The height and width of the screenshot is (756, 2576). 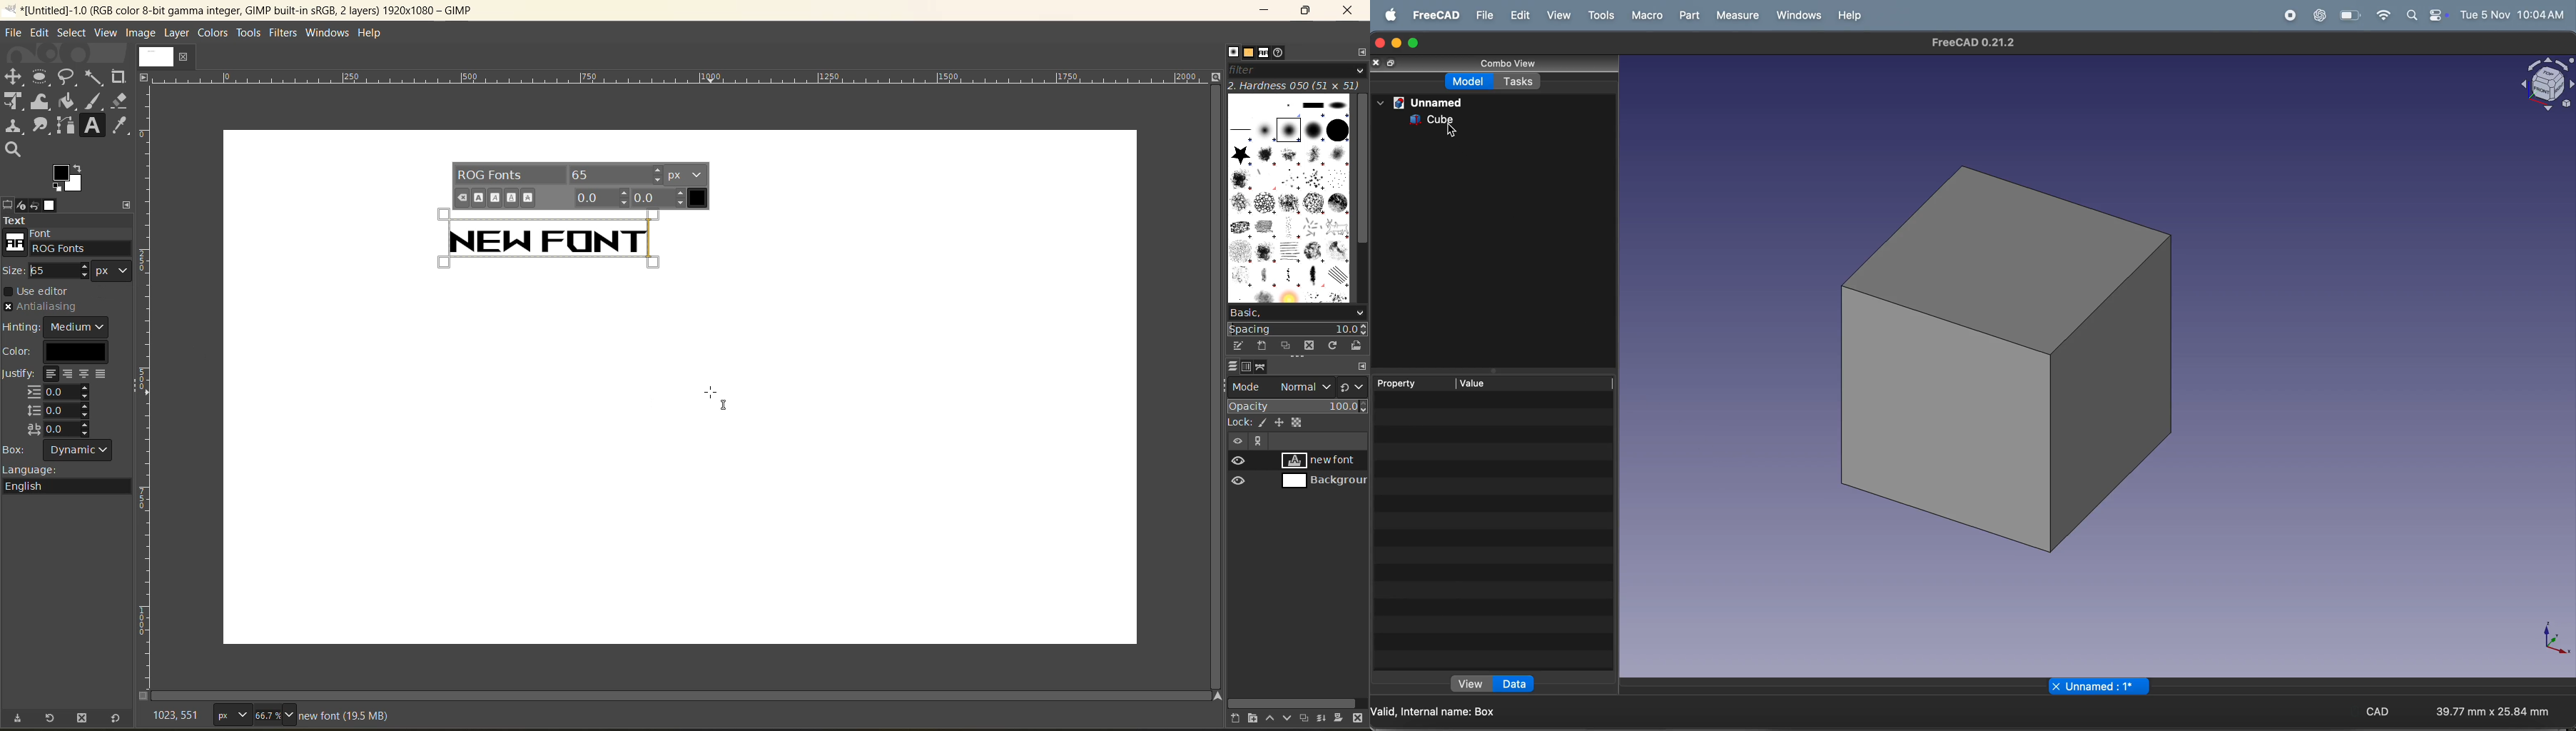 What do you see at coordinates (1464, 683) in the screenshot?
I see `view` at bounding box center [1464, 683].